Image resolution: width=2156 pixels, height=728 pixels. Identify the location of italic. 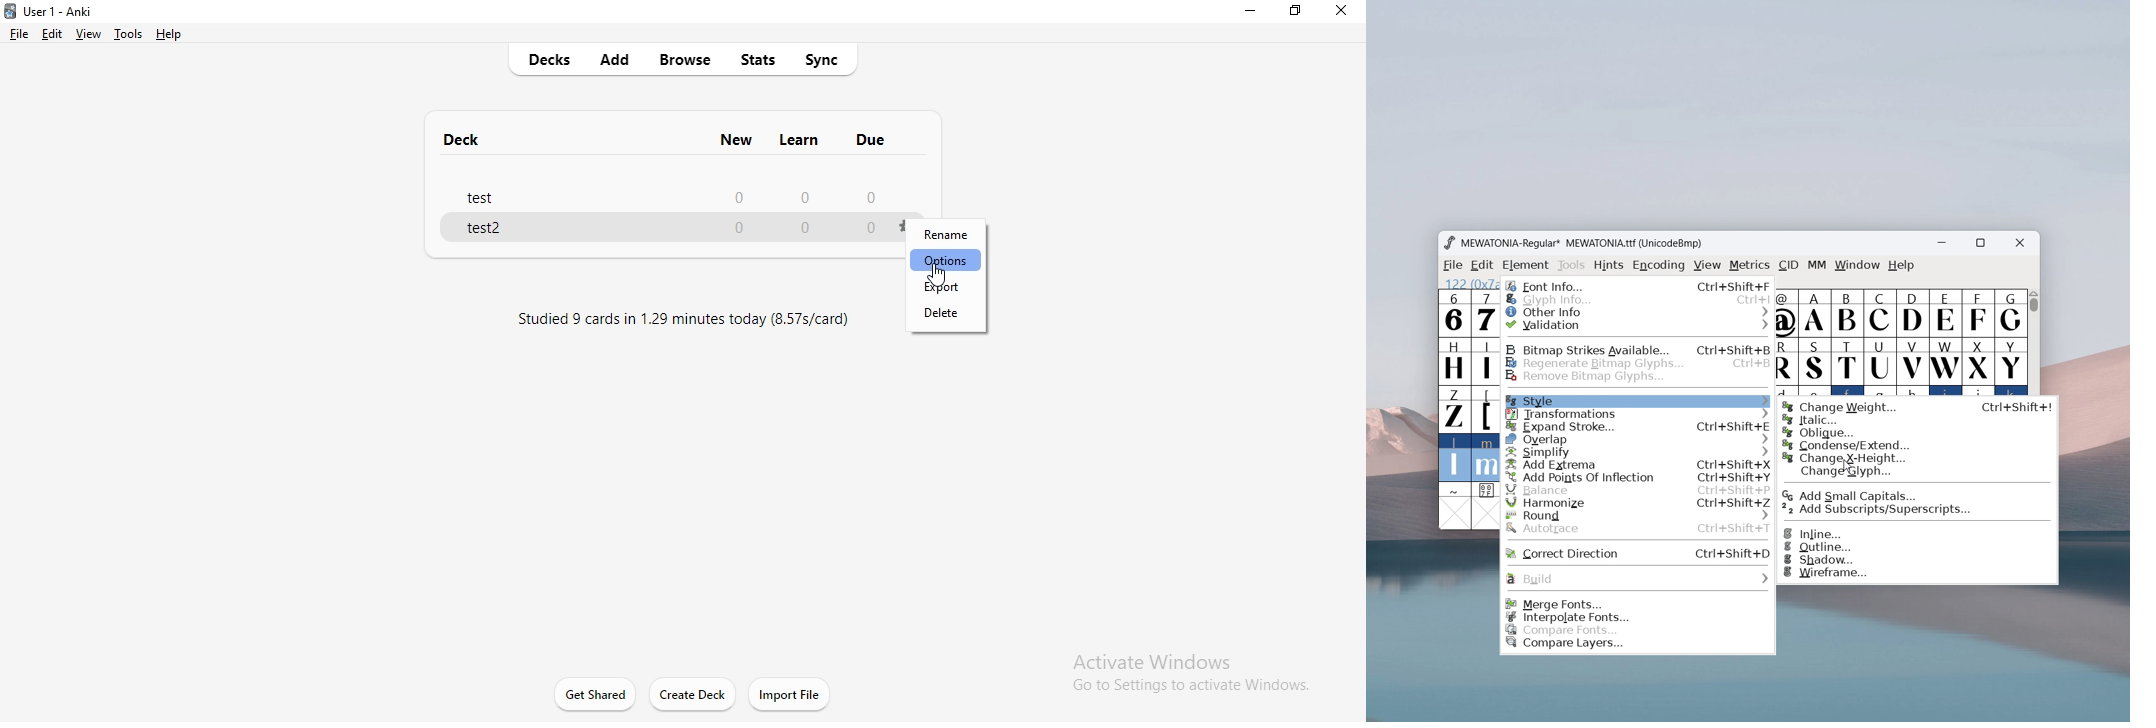
(1918, 420).